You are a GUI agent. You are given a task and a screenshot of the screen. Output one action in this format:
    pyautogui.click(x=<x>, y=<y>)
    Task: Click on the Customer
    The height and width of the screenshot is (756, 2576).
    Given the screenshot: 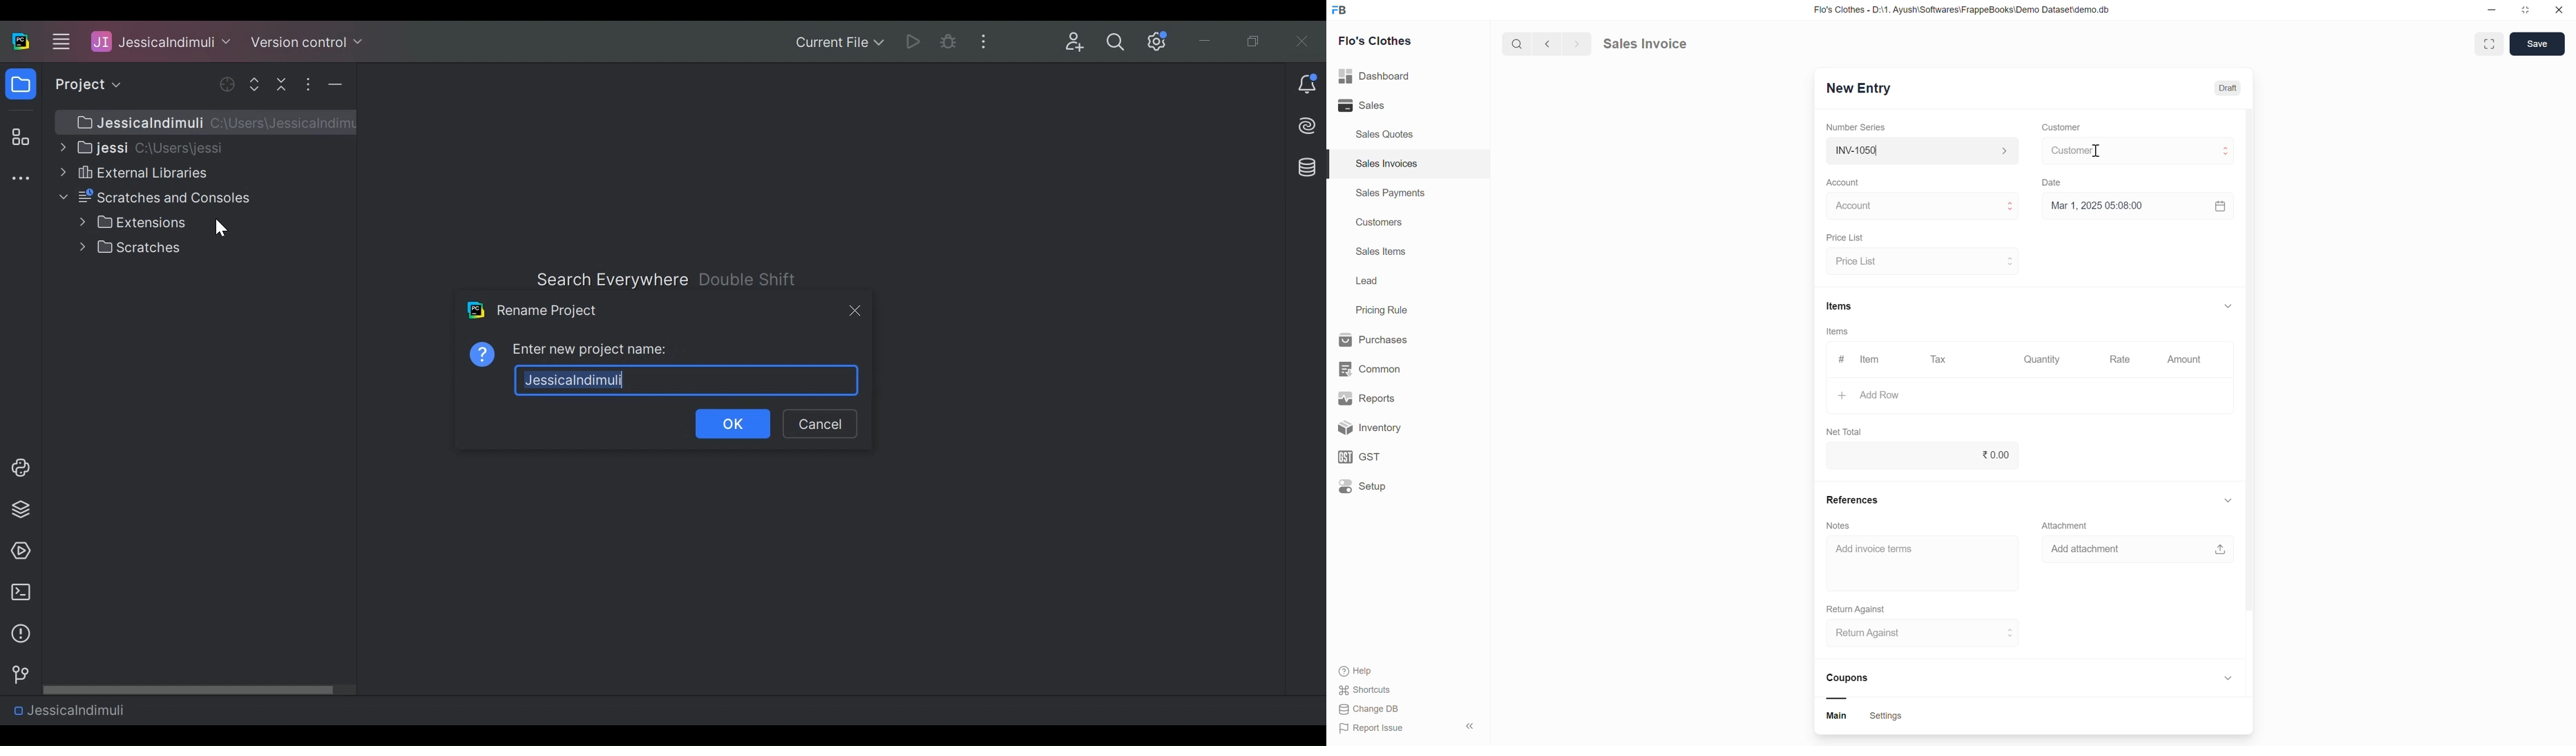 What is the action you would take?
    pyautogui.click(x=2060, y=128)
    